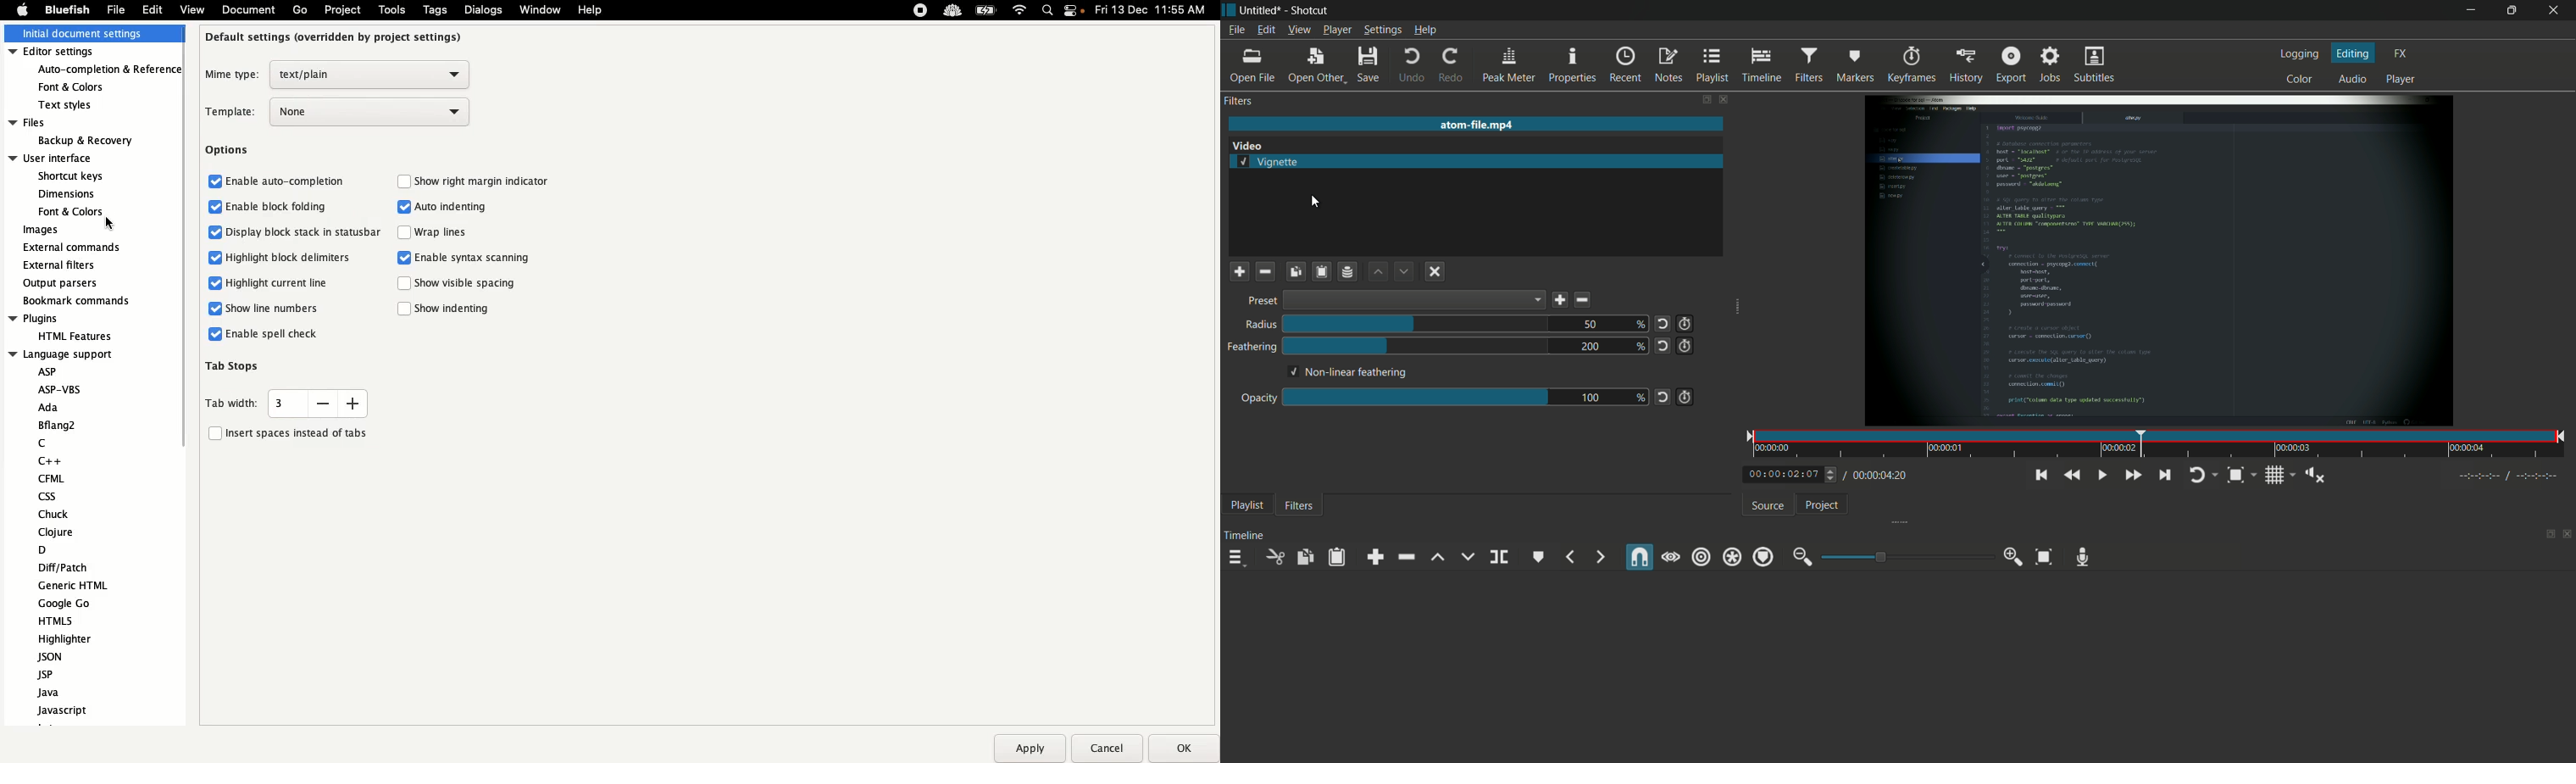 This screenshot has height=784, width=2576. Describe the element at coordinates (2083, 557) in the screenshot. I see `record audio` at that location.